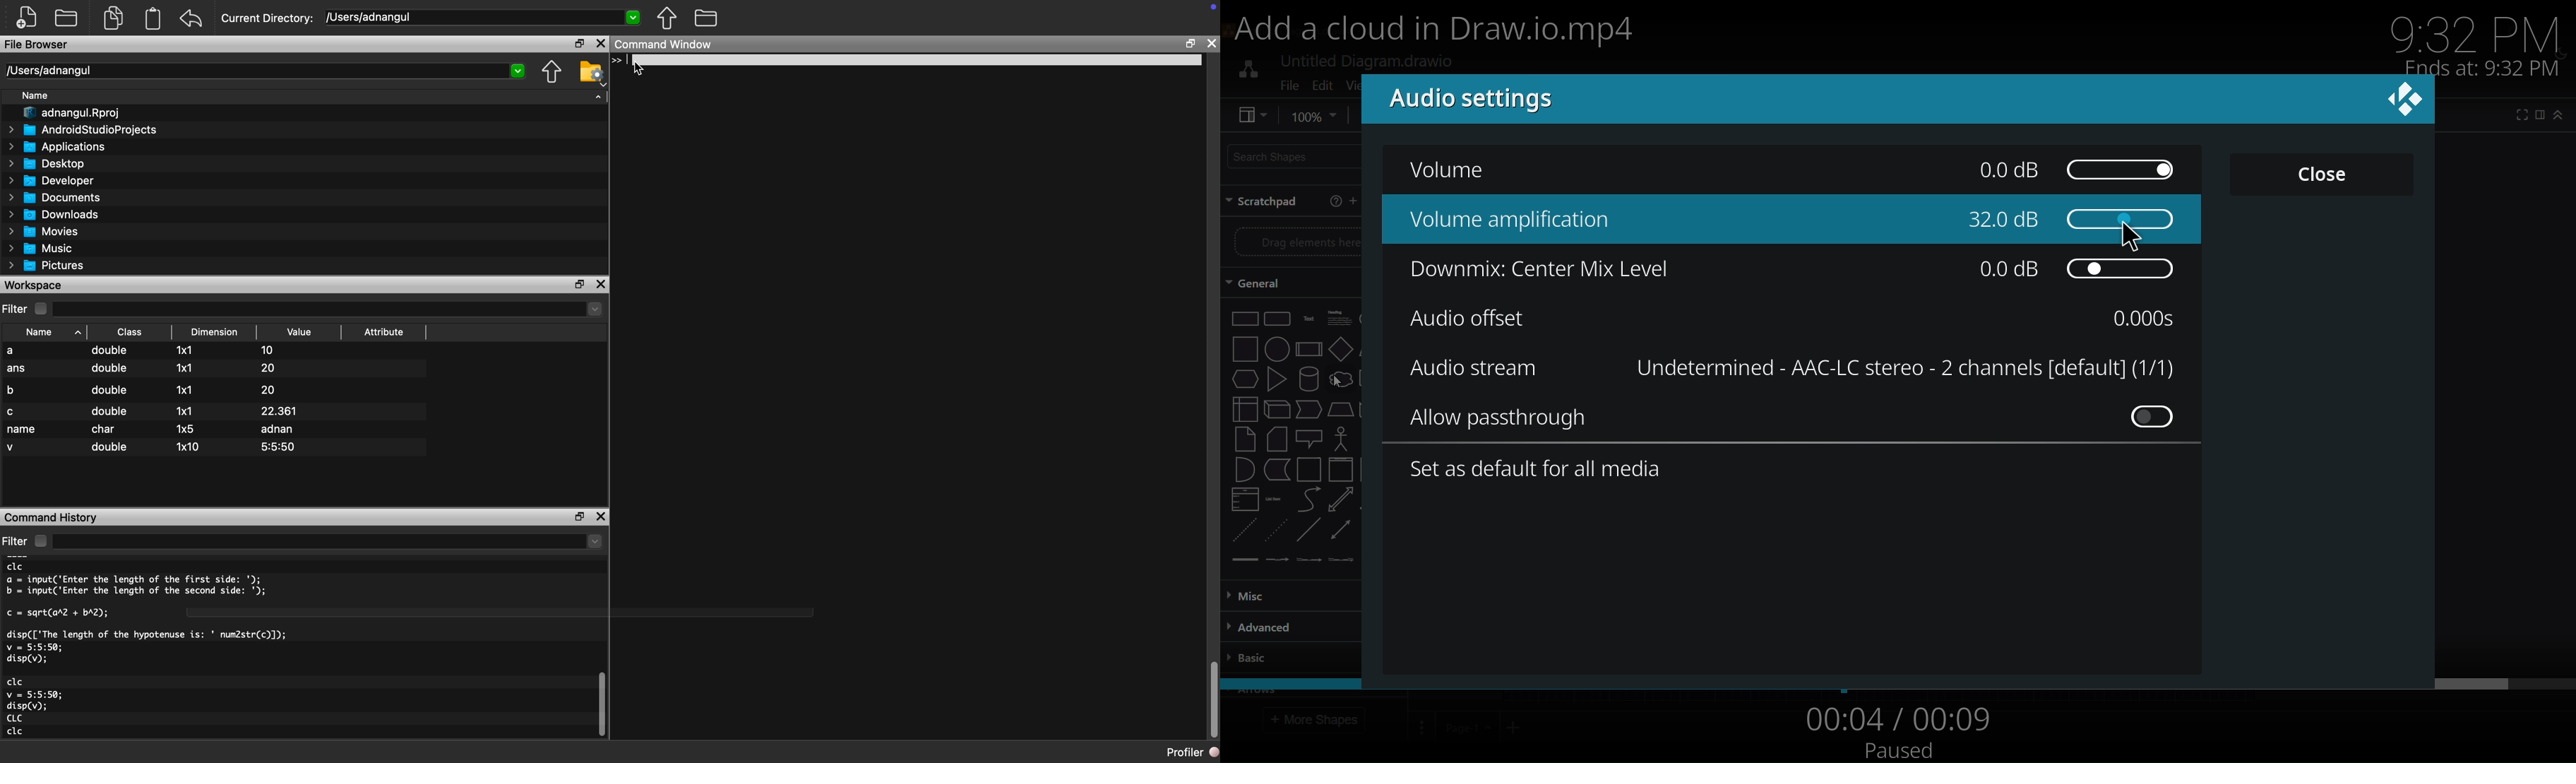 Image resolution: width=2576 pixels, height=784 pixels. I want to click on Command History, so click(53, 517).